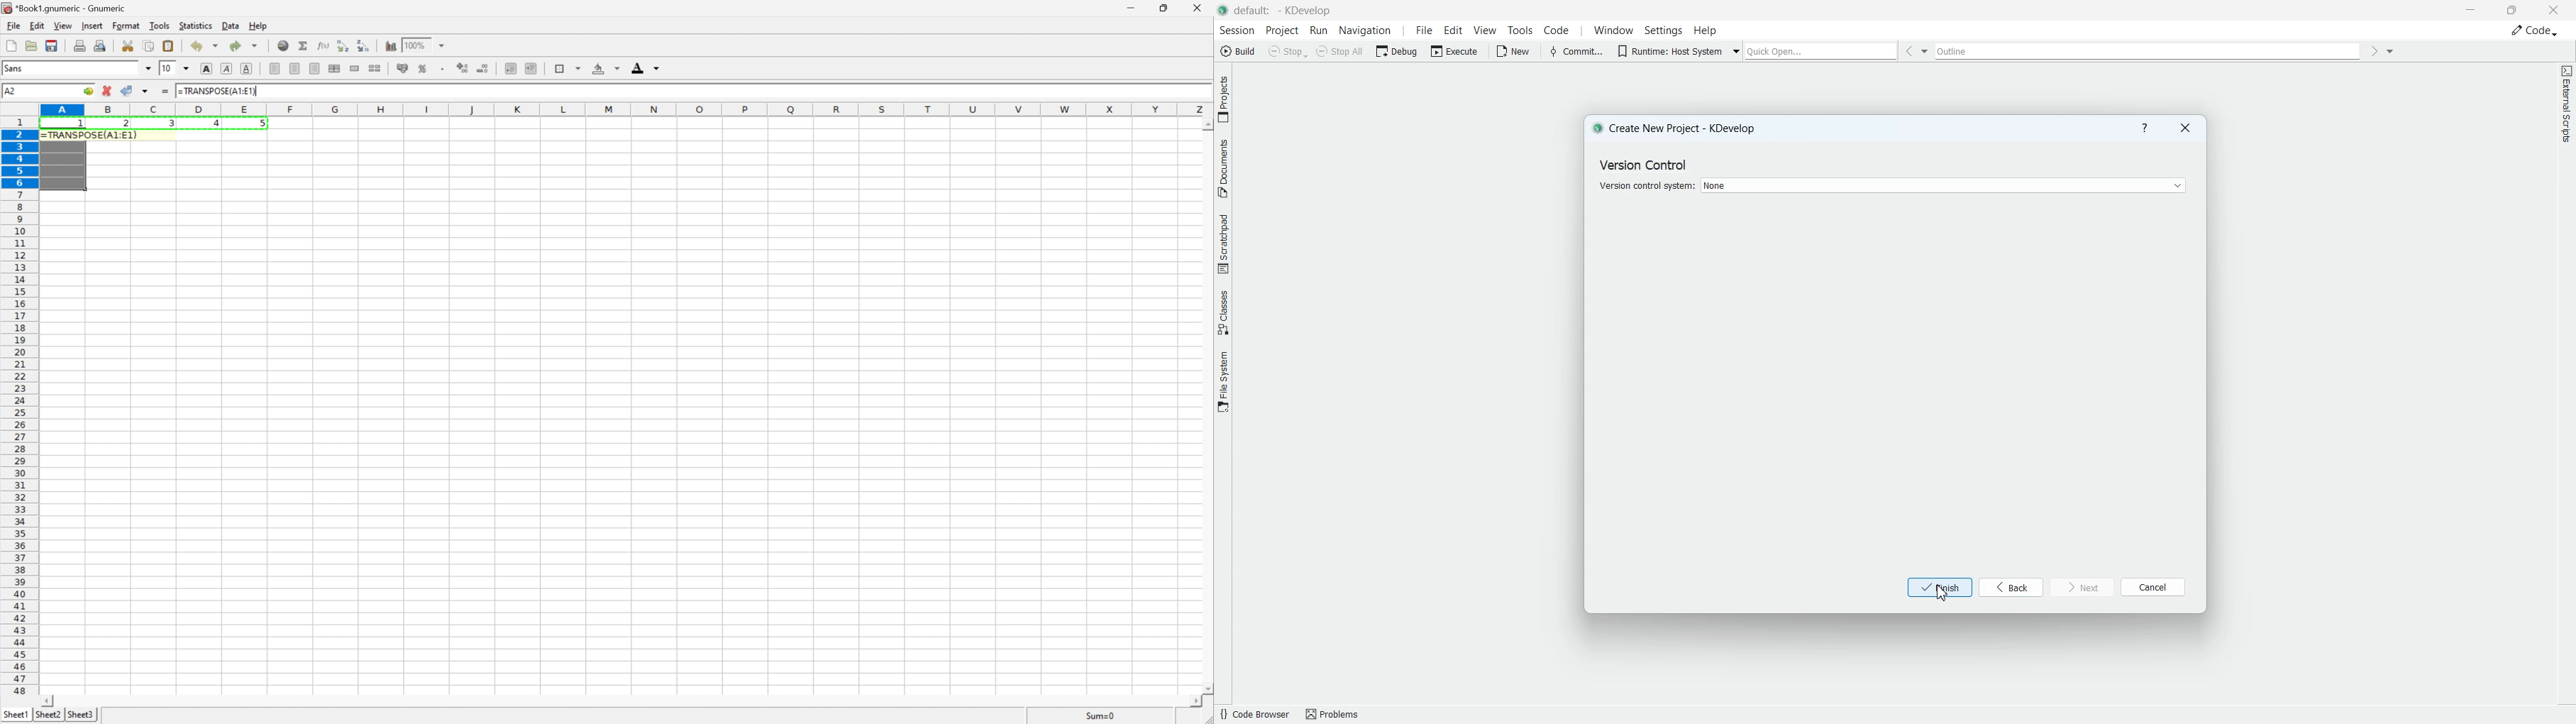 The image size is (2576, 728). I want to click on enter formula, so click(165, 92).